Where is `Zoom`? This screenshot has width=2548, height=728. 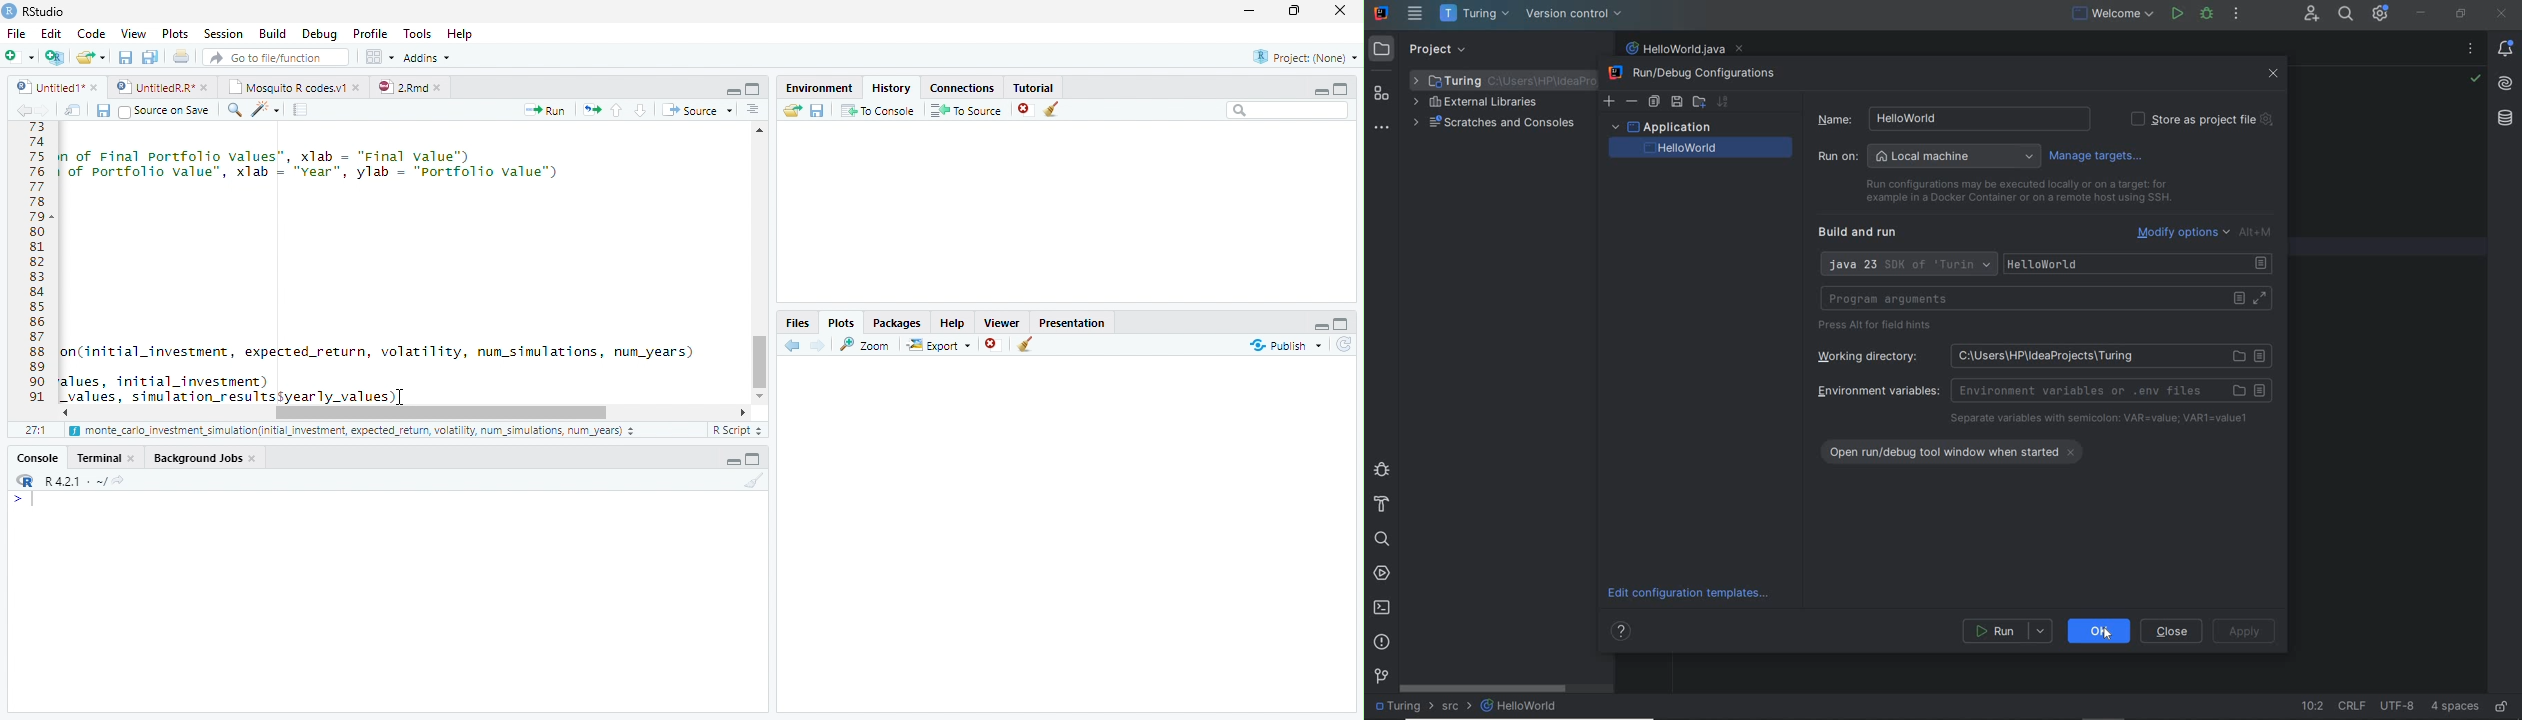
Zoom is located at coordinates (866, 344).